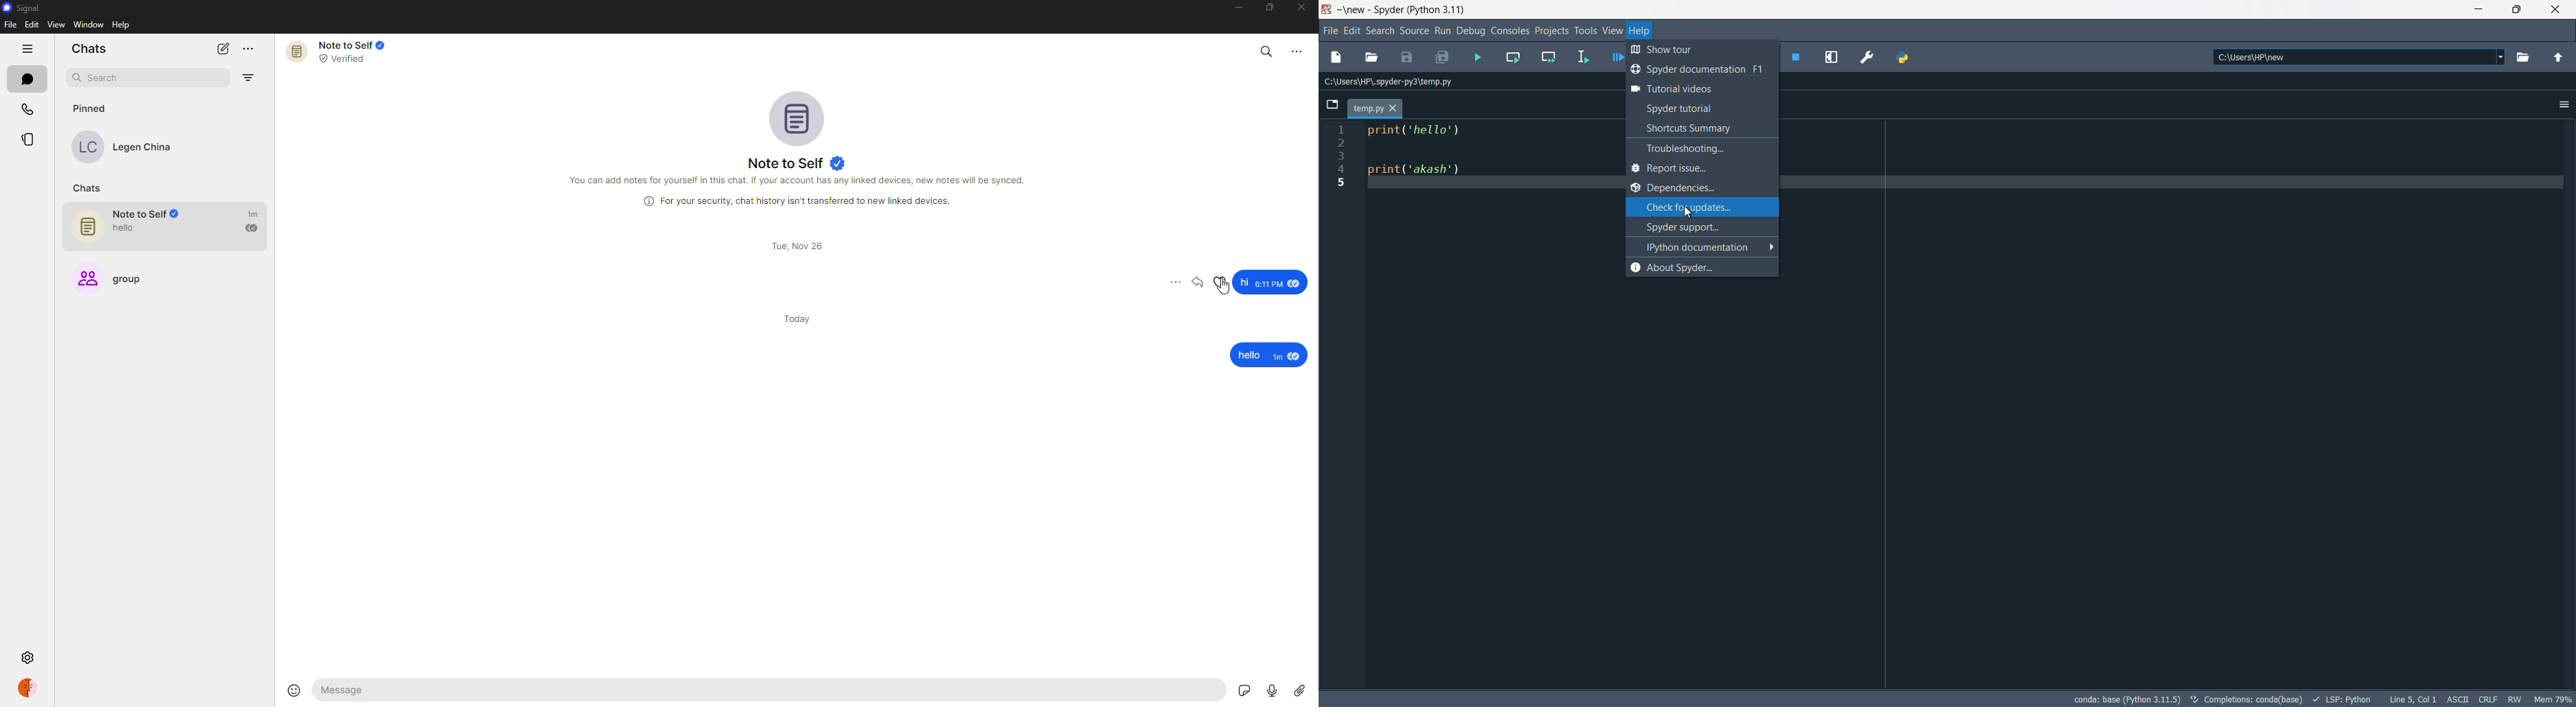 The width and height of the screenshot is (2576, 728). Describe the element at coordinates (1268, 356) in the screenshot. I see `message` at that location.